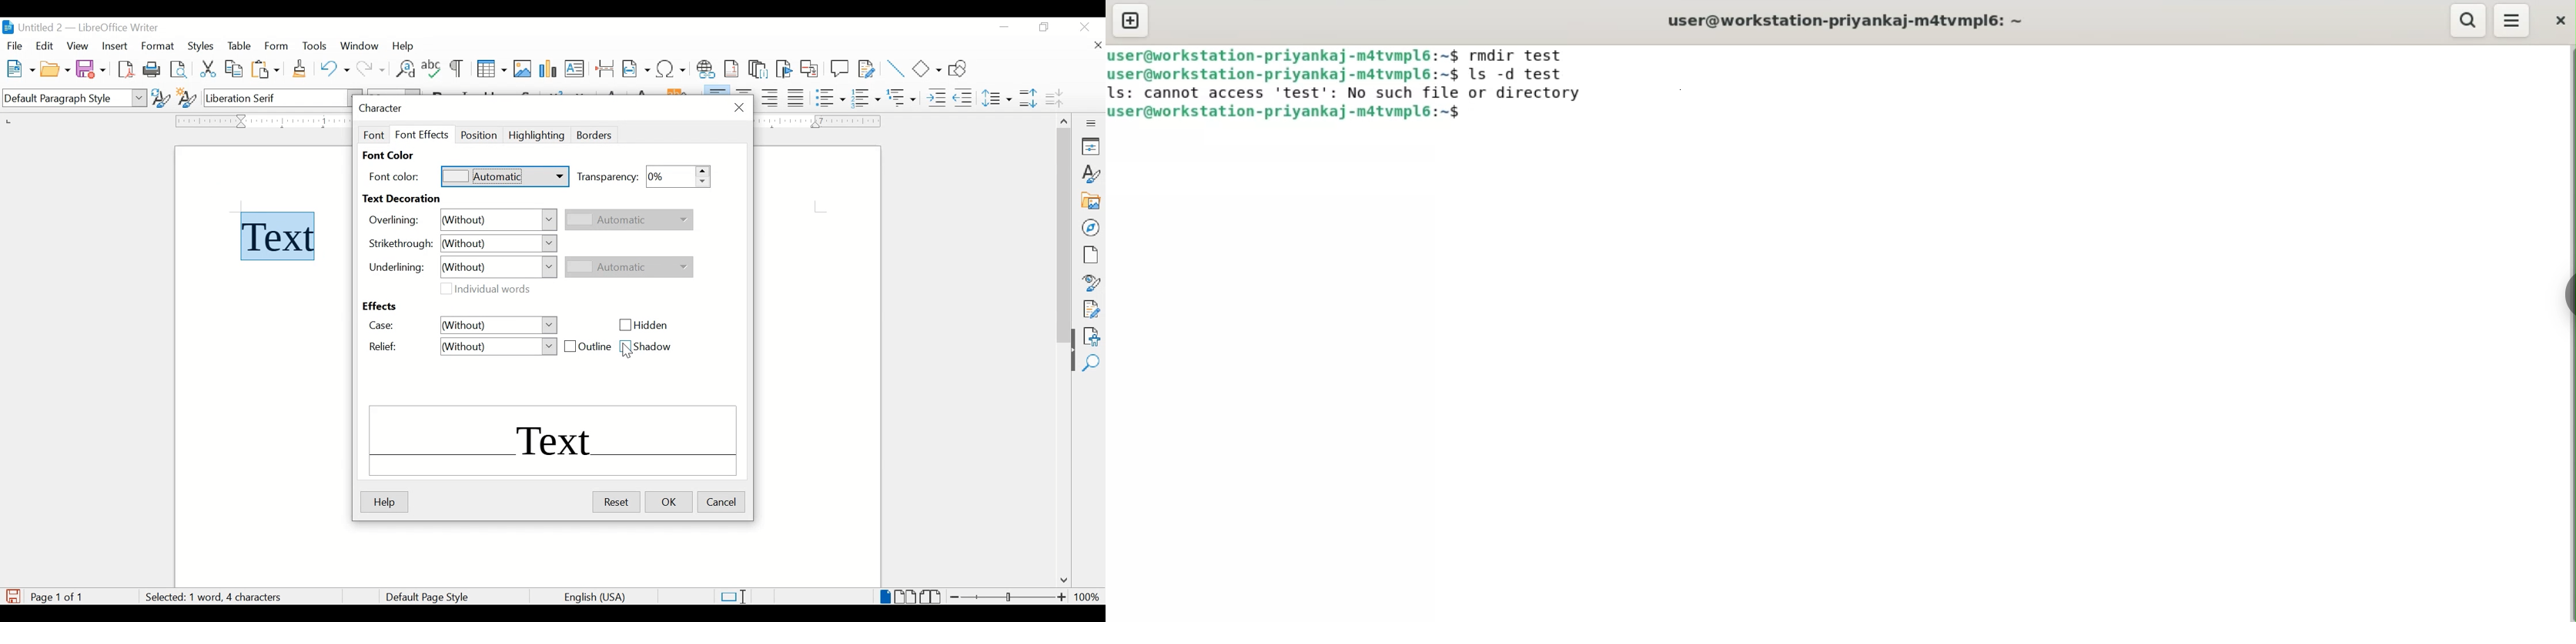  I want to click on text, so click(289, 234).